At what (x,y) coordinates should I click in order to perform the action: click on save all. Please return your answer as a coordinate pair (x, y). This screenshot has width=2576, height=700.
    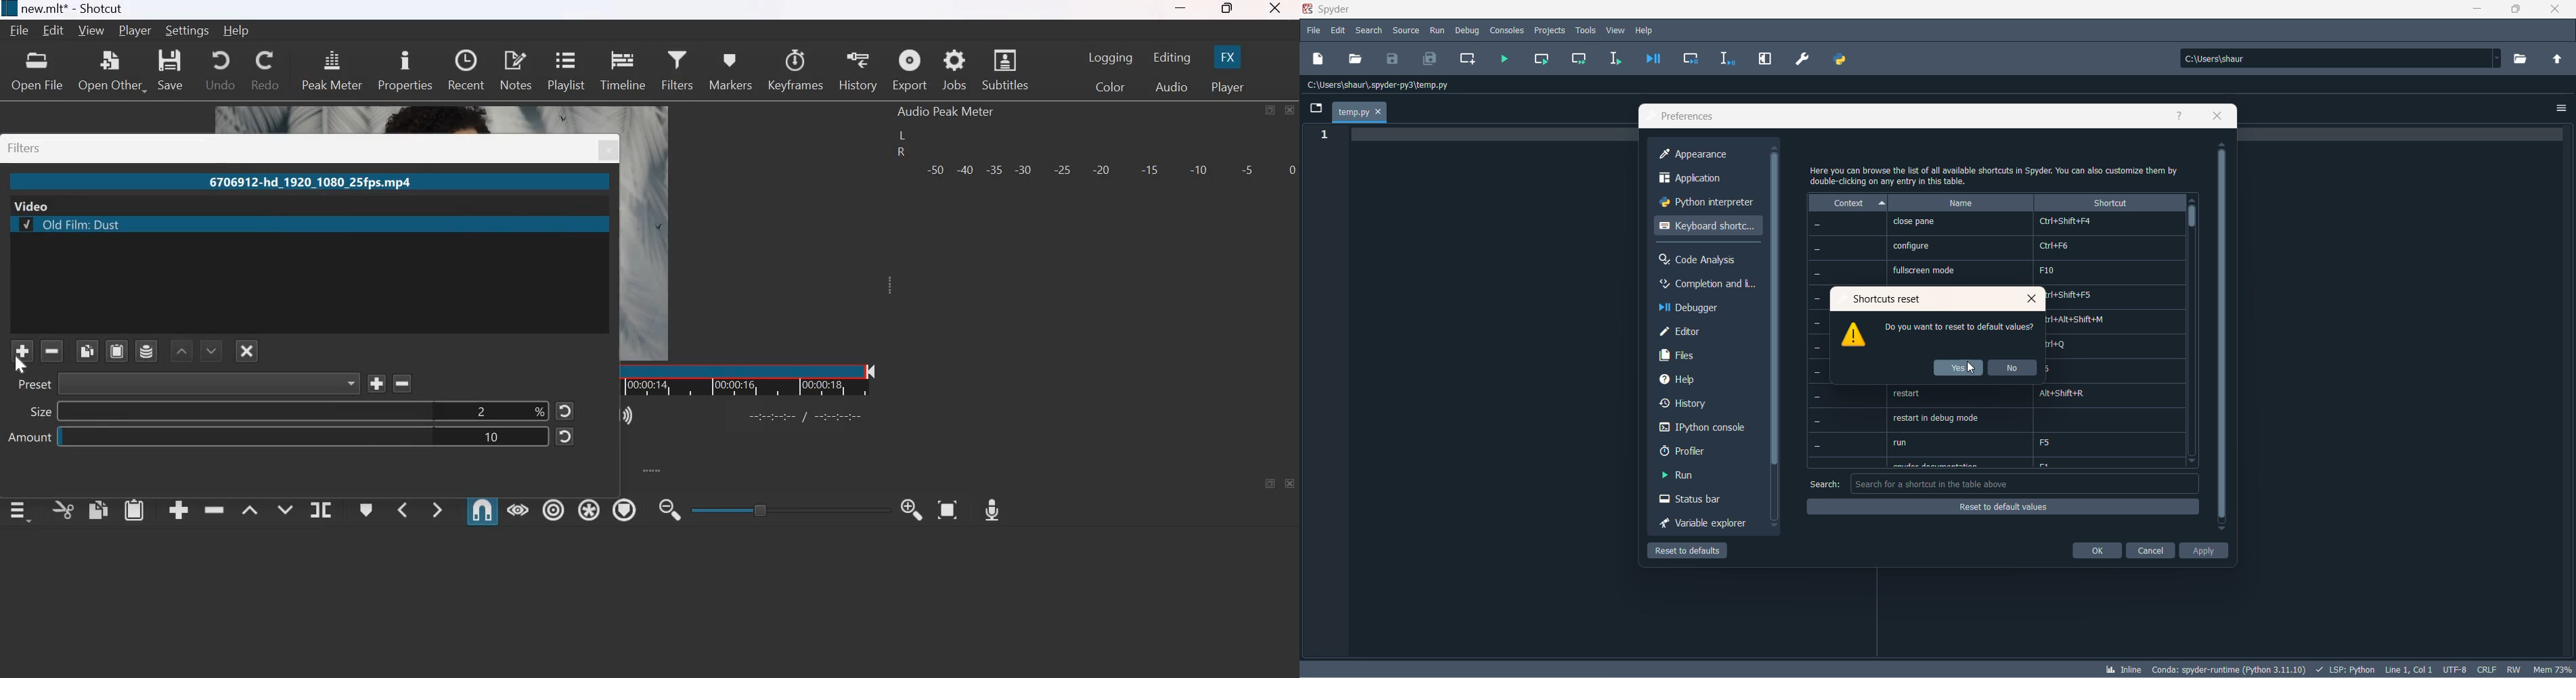
    Looking at the image, I should click on (1432, 61).